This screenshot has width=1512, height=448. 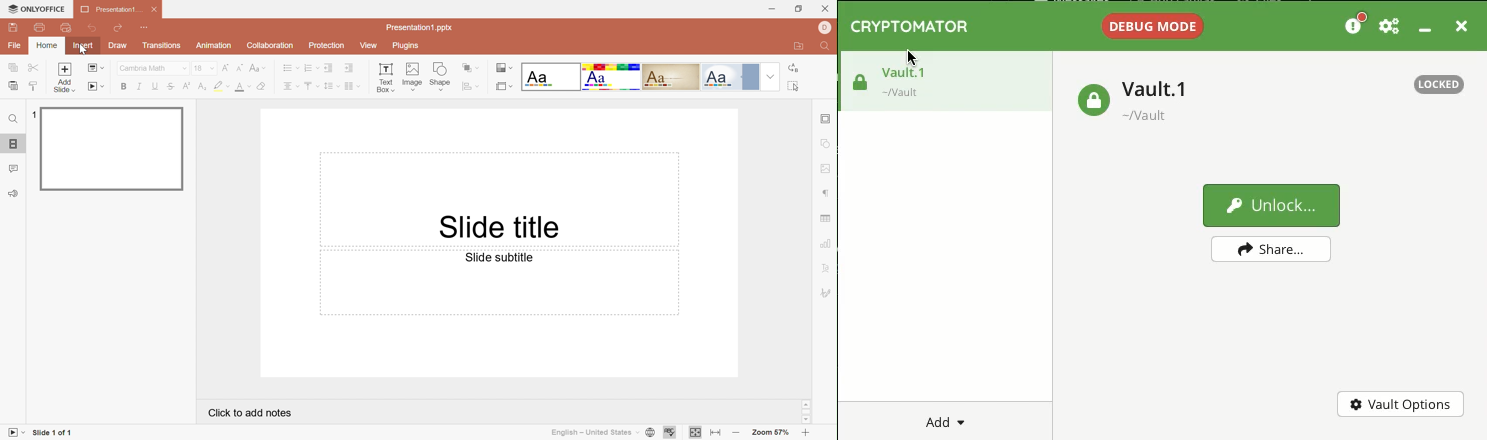 I want to click on Presentation.pptx, so click(x=422, y=28).